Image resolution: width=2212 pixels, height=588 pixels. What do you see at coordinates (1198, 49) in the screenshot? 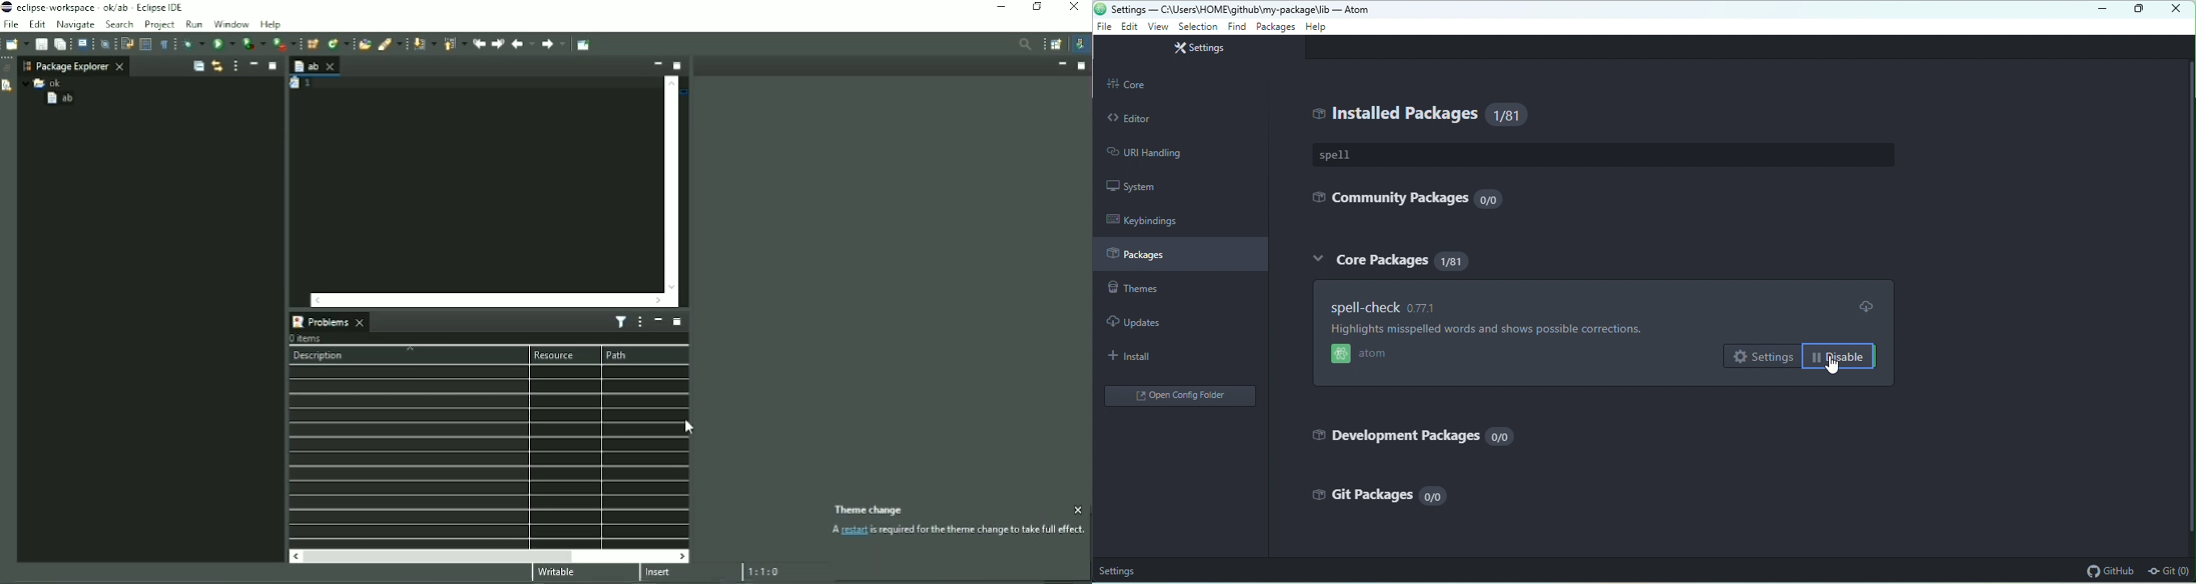
I see `settings` at bounding box center [1198, 49].